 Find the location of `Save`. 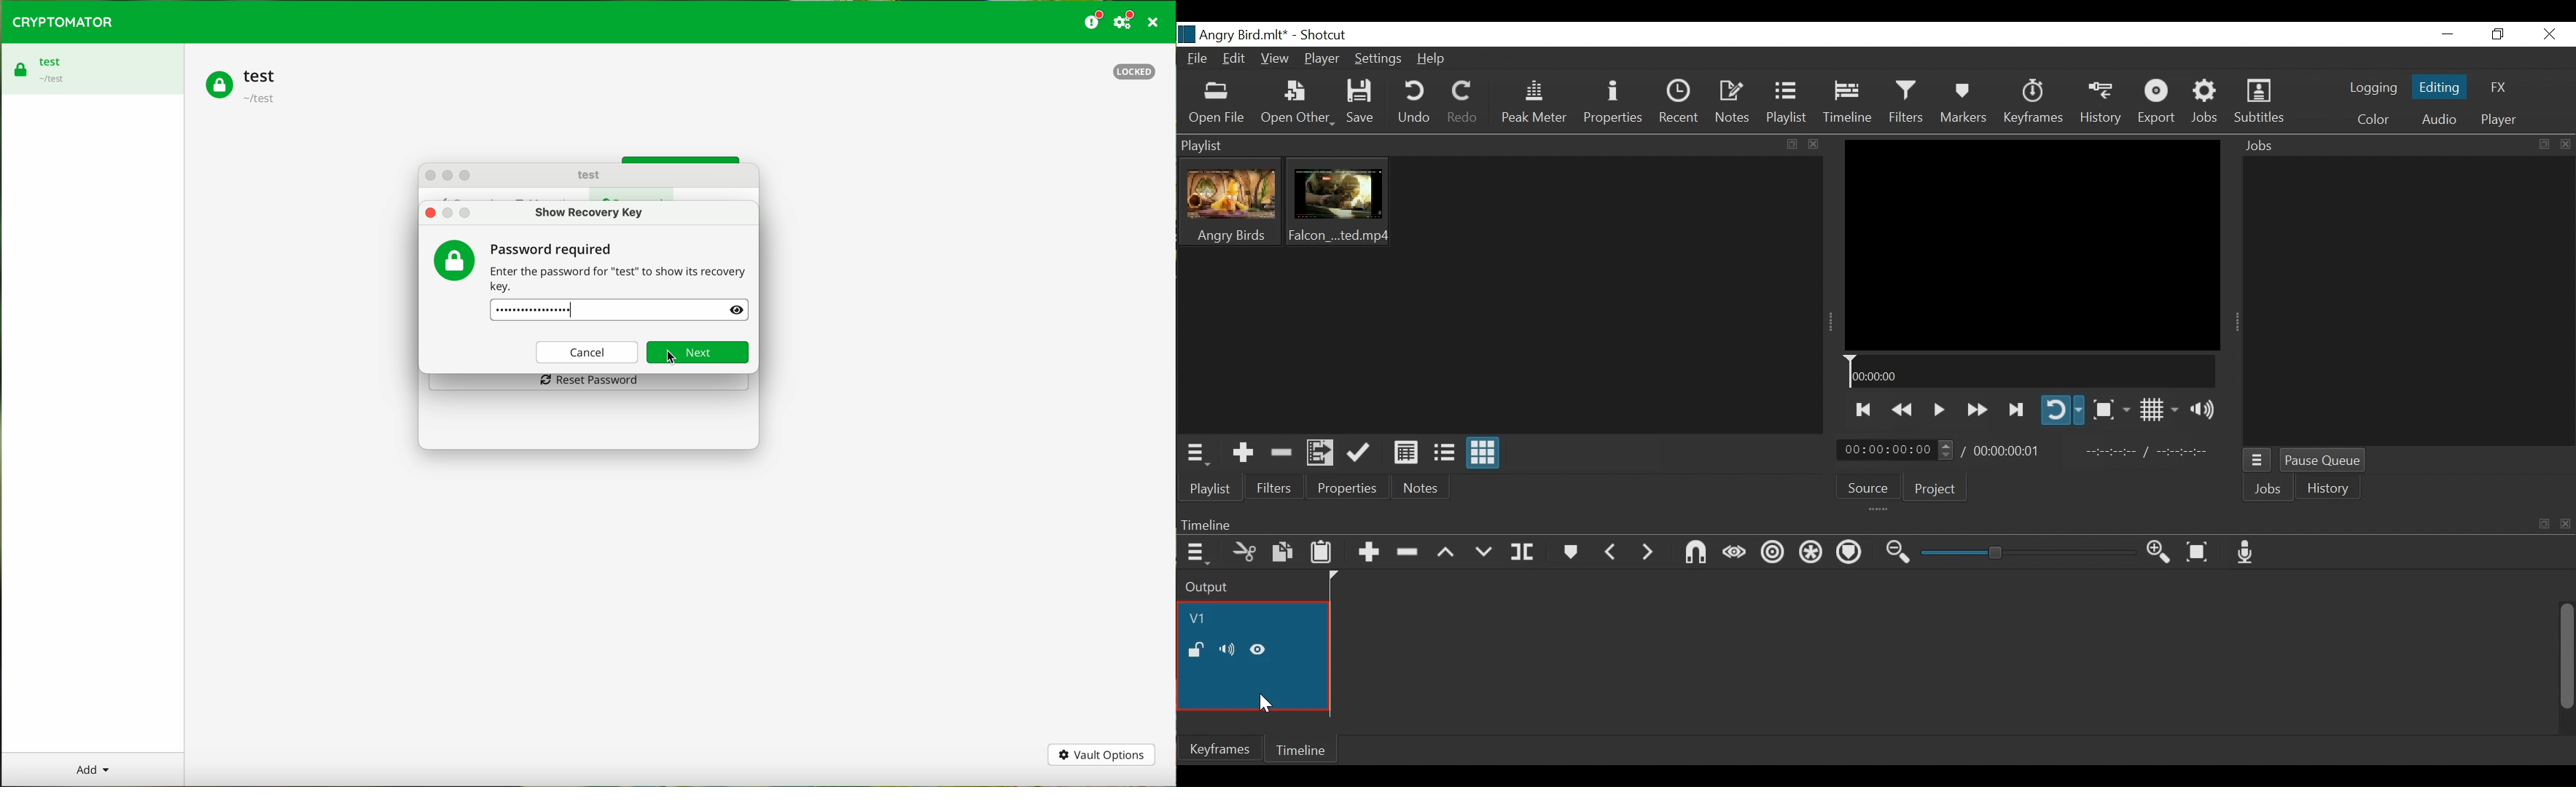

Save is located at coordinates (1361, 104).